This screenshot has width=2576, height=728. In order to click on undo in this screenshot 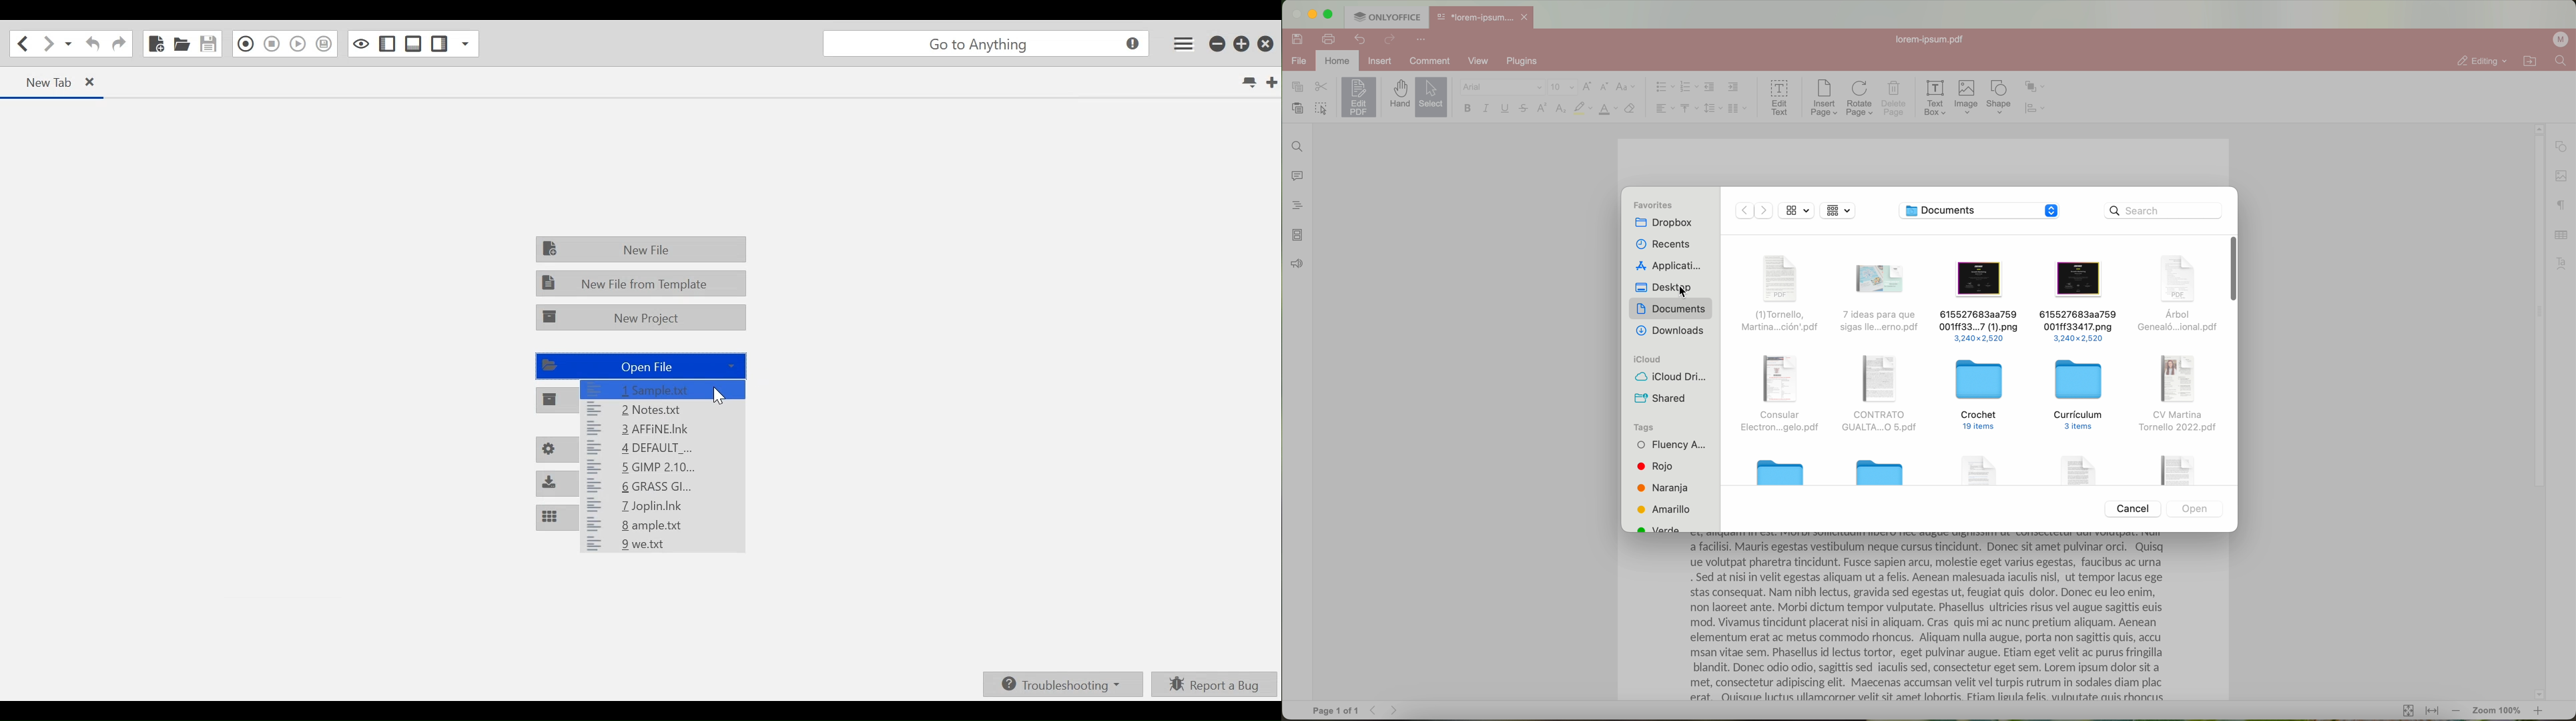, I will do `click(1361, 39)`.